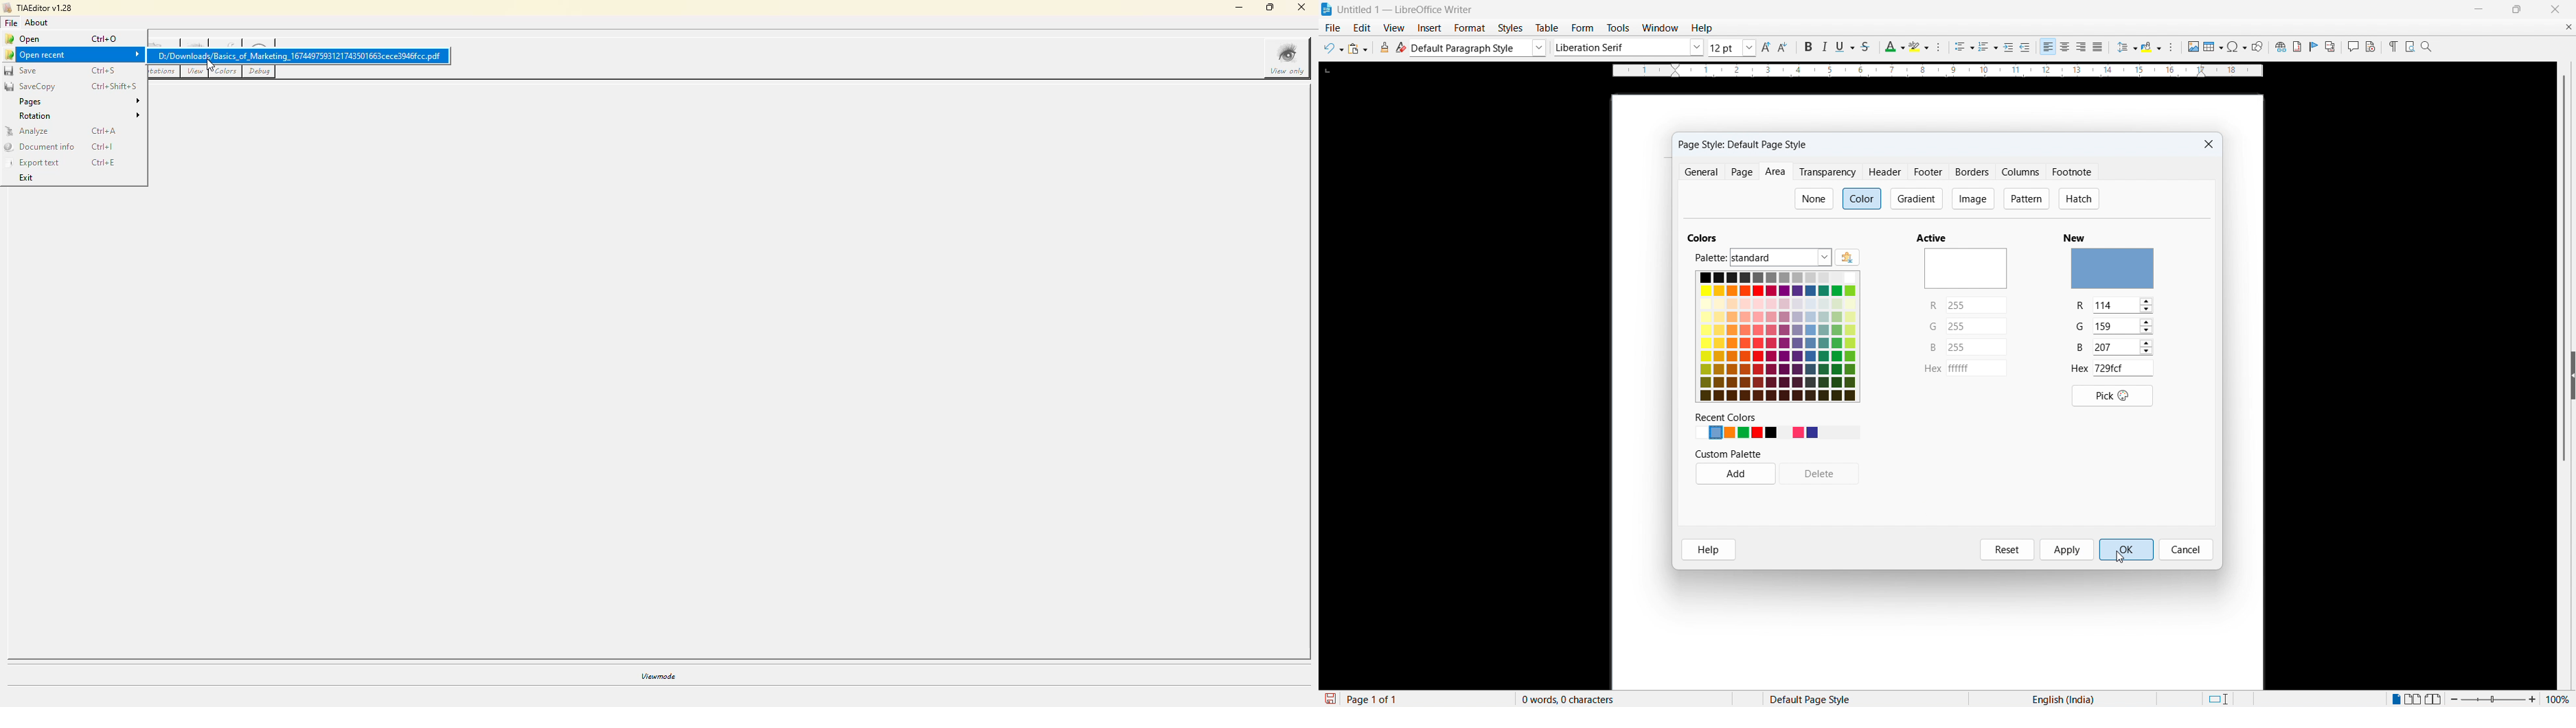 The image size is (2576, 728). I want to click on Colour options , so click(1778, 336).